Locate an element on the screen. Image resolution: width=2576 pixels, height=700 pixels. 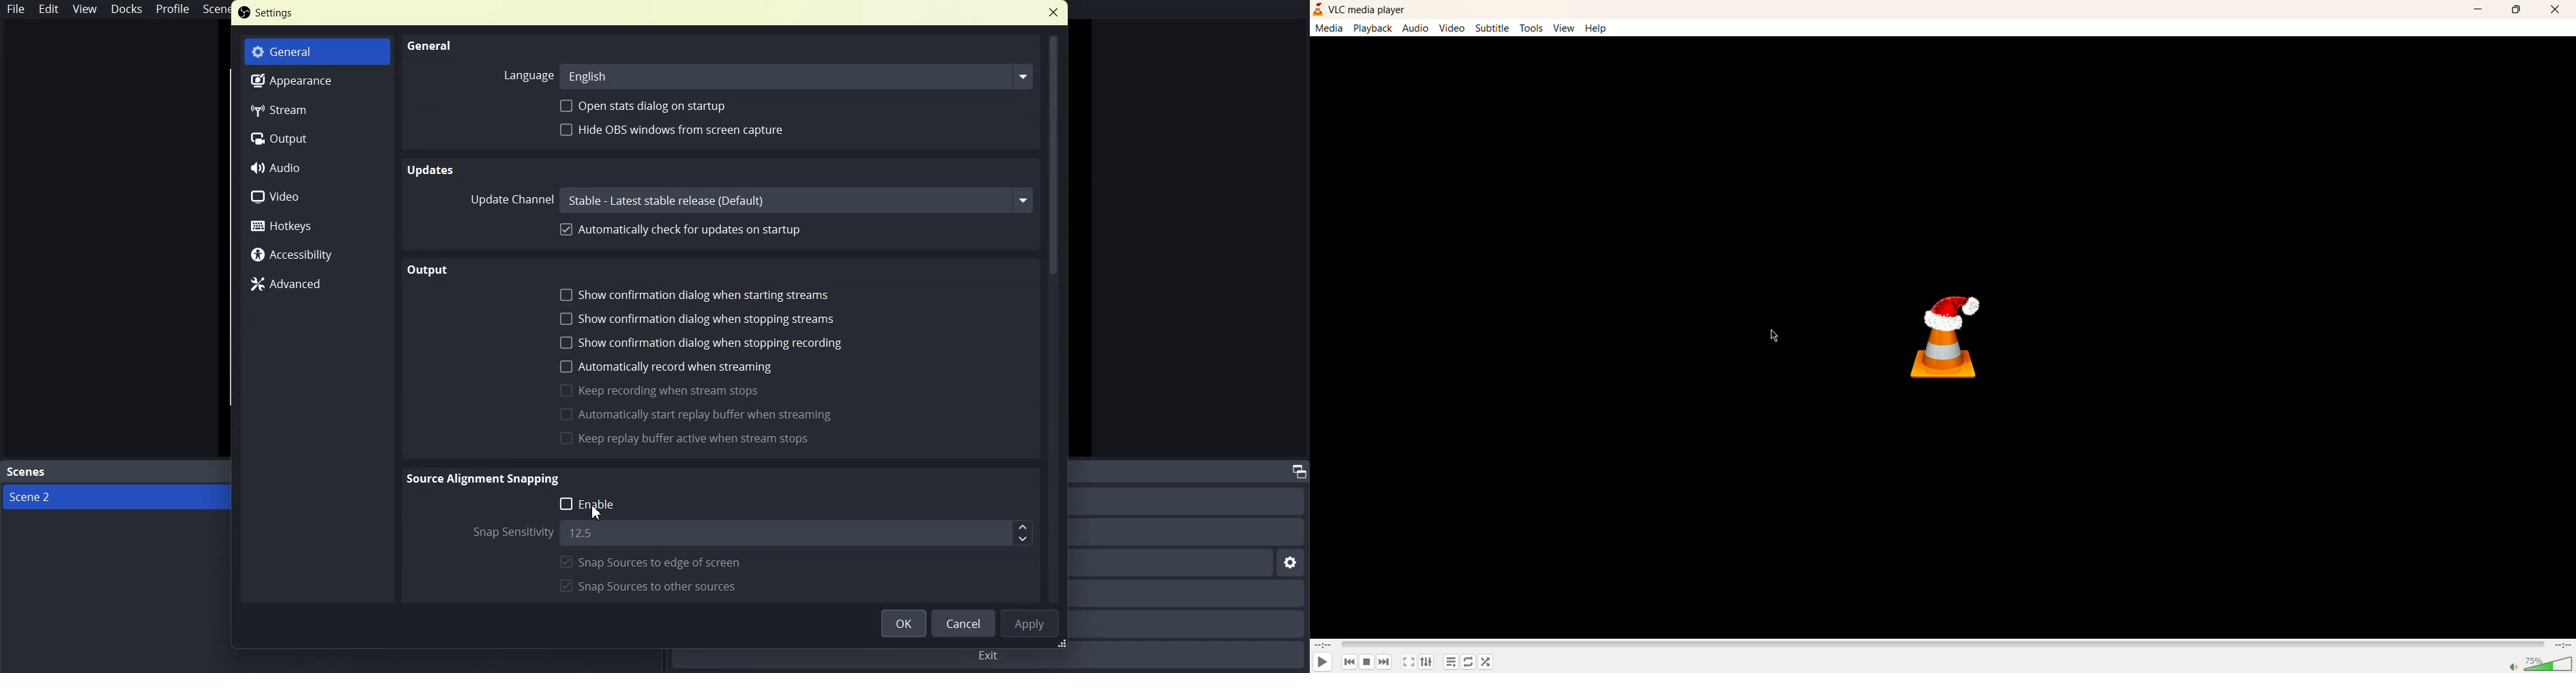
Keep recording when stream stops is located at coordinates (660, 390).